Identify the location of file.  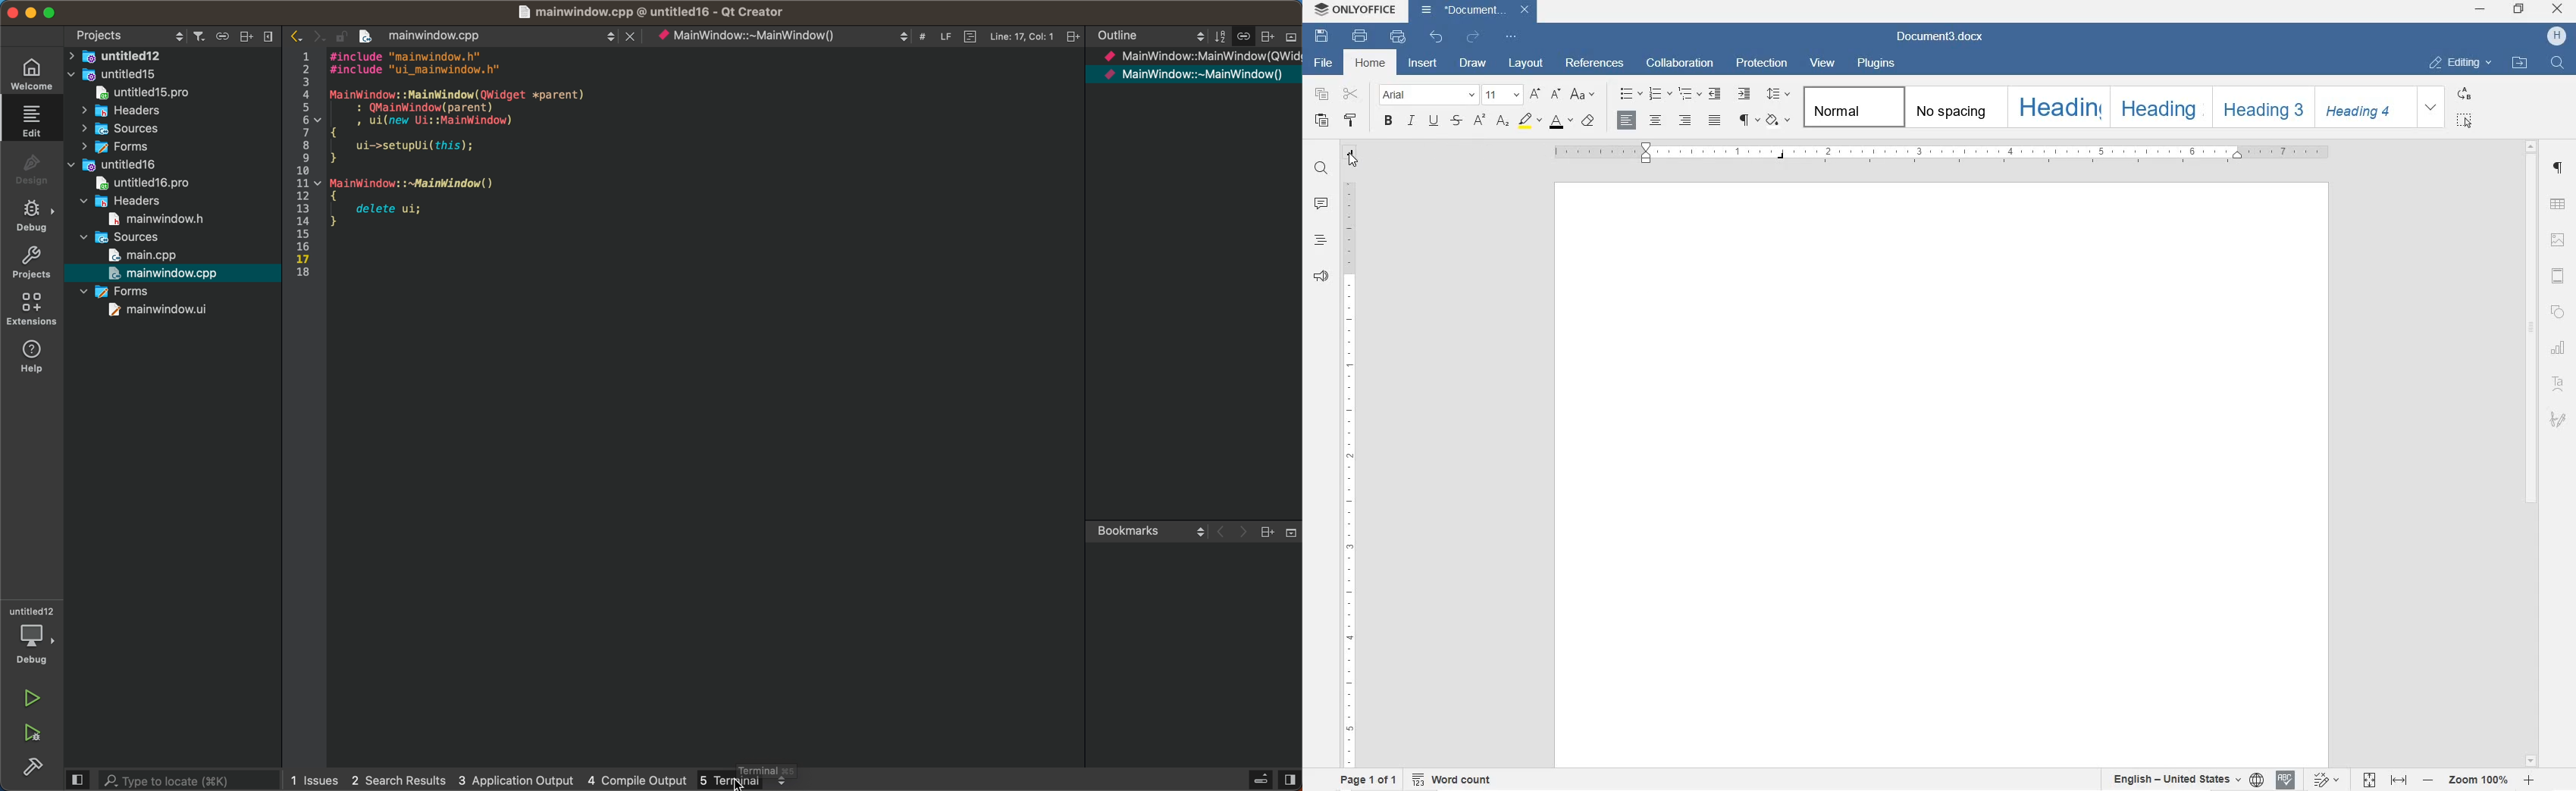
(146, 255).